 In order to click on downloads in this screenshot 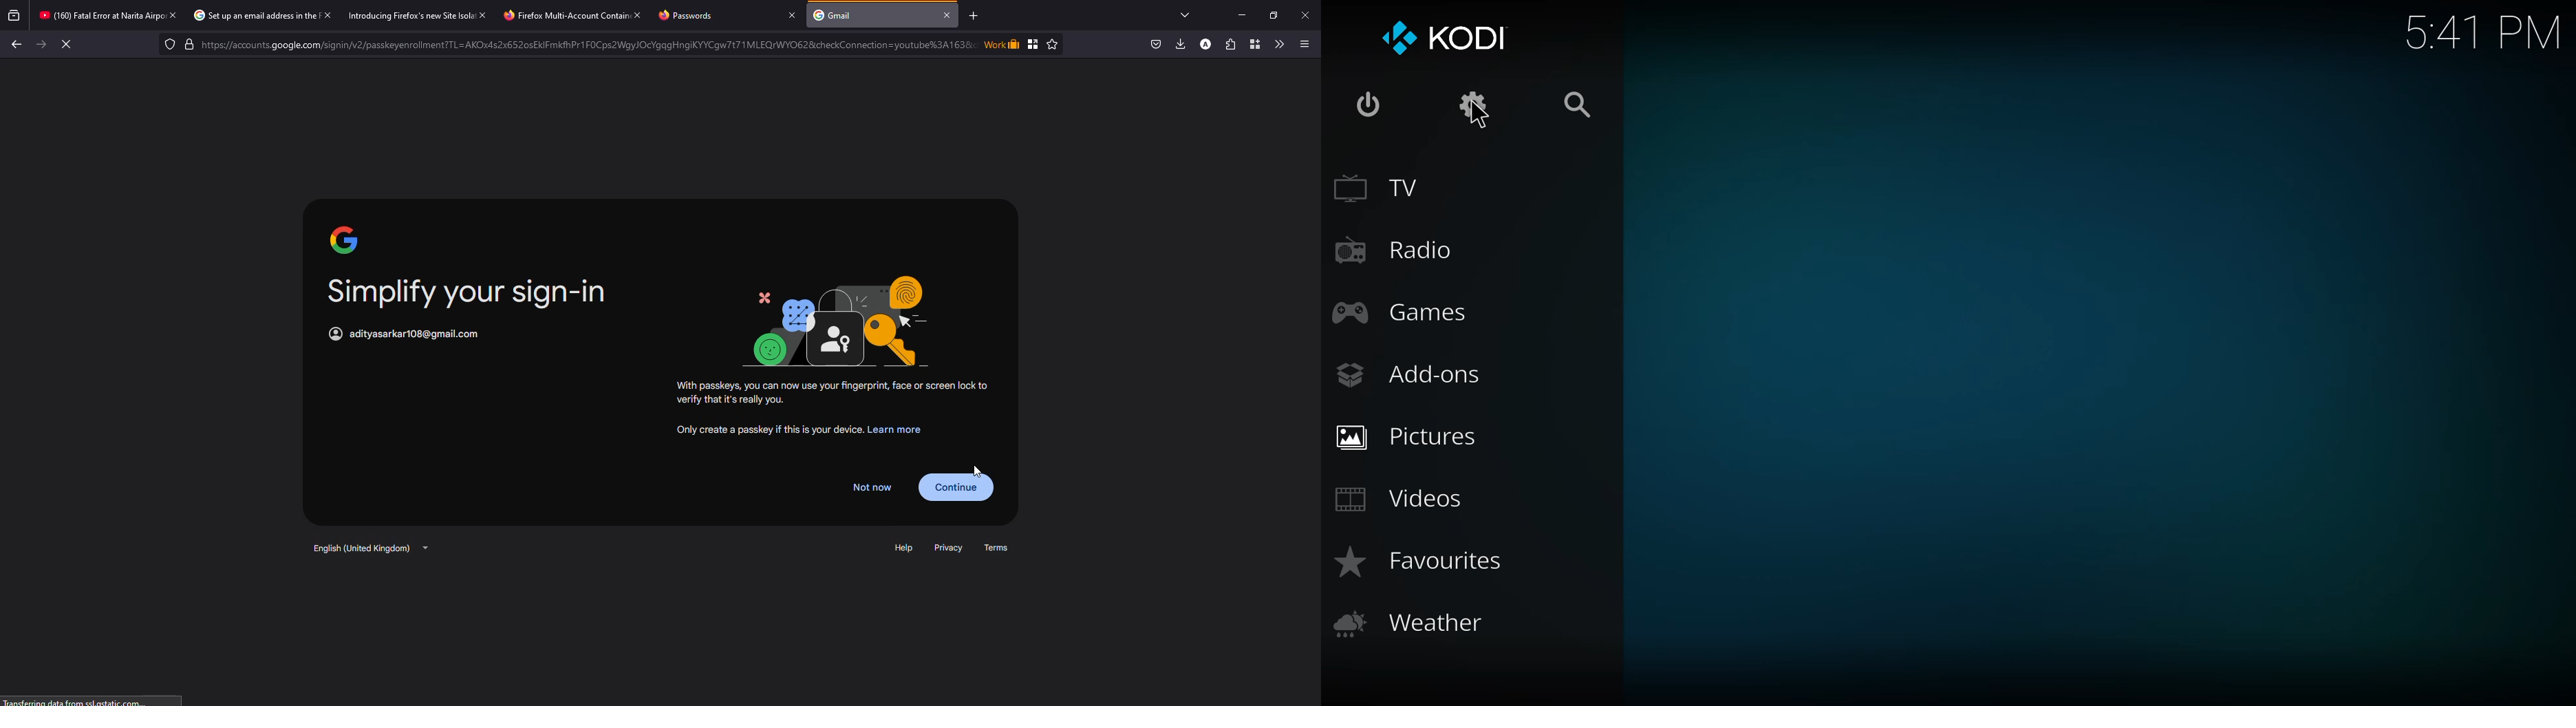, I will do `click(1179, 44)`.